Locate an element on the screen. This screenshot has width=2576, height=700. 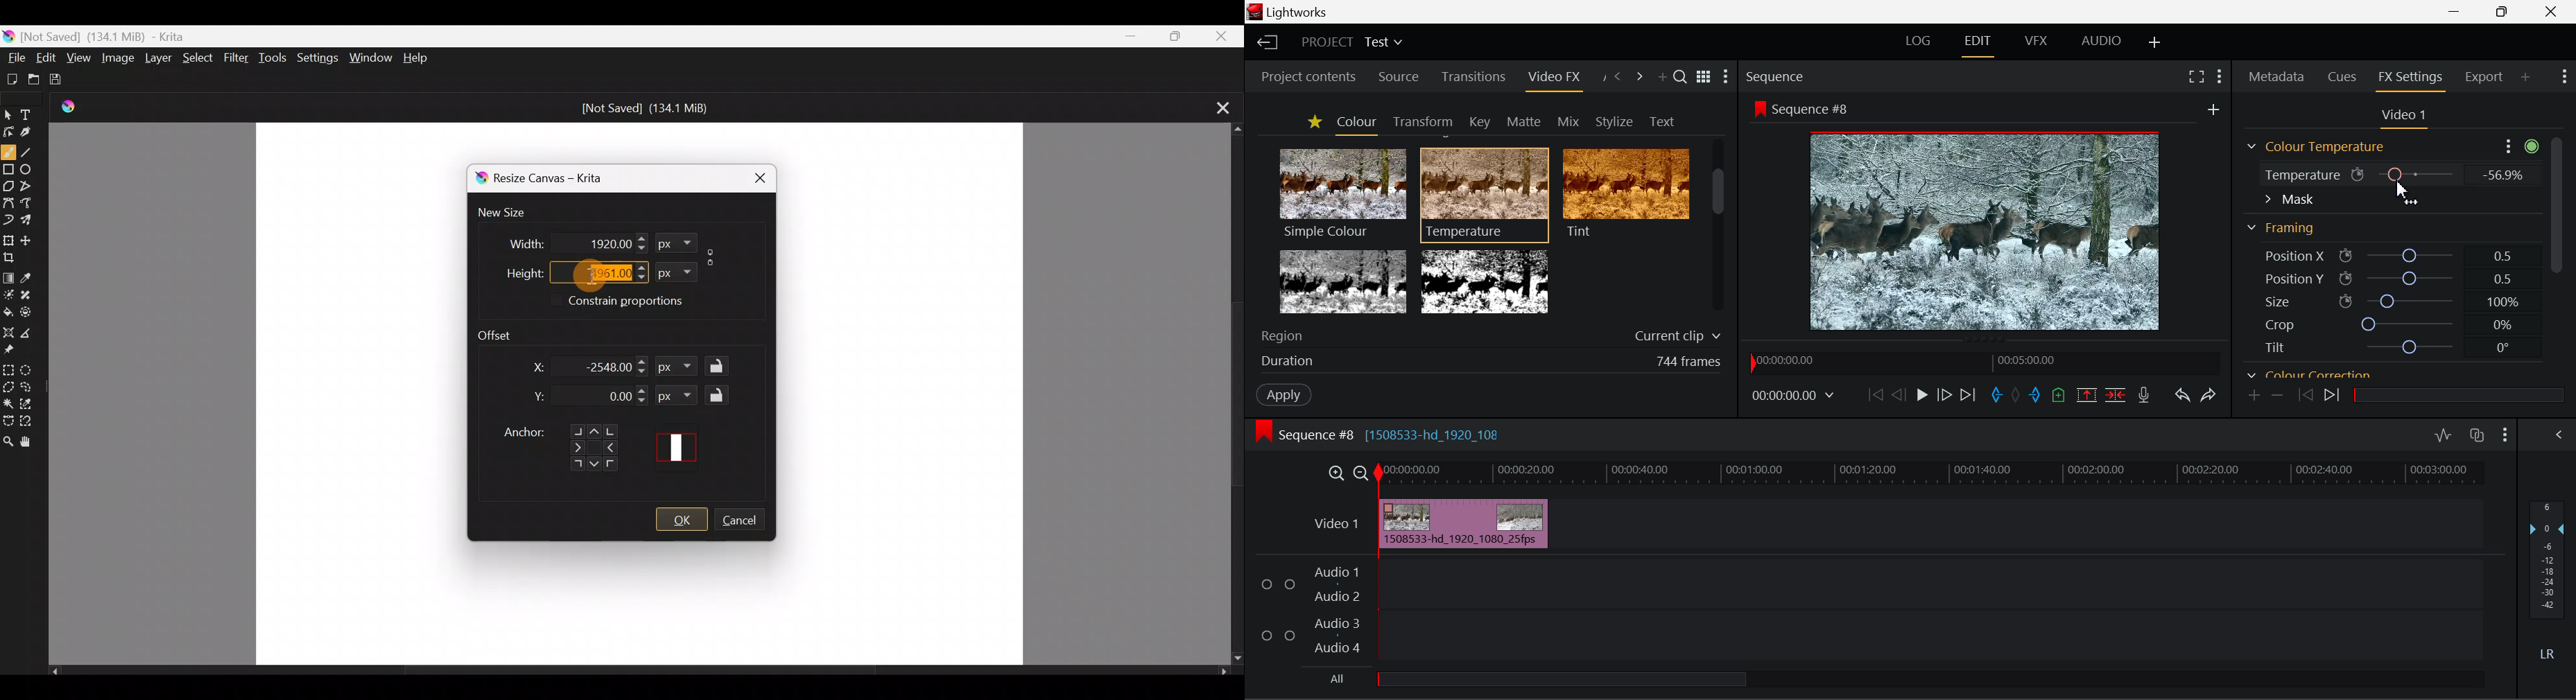
Mark Out is located at coordinates (2035, 398).